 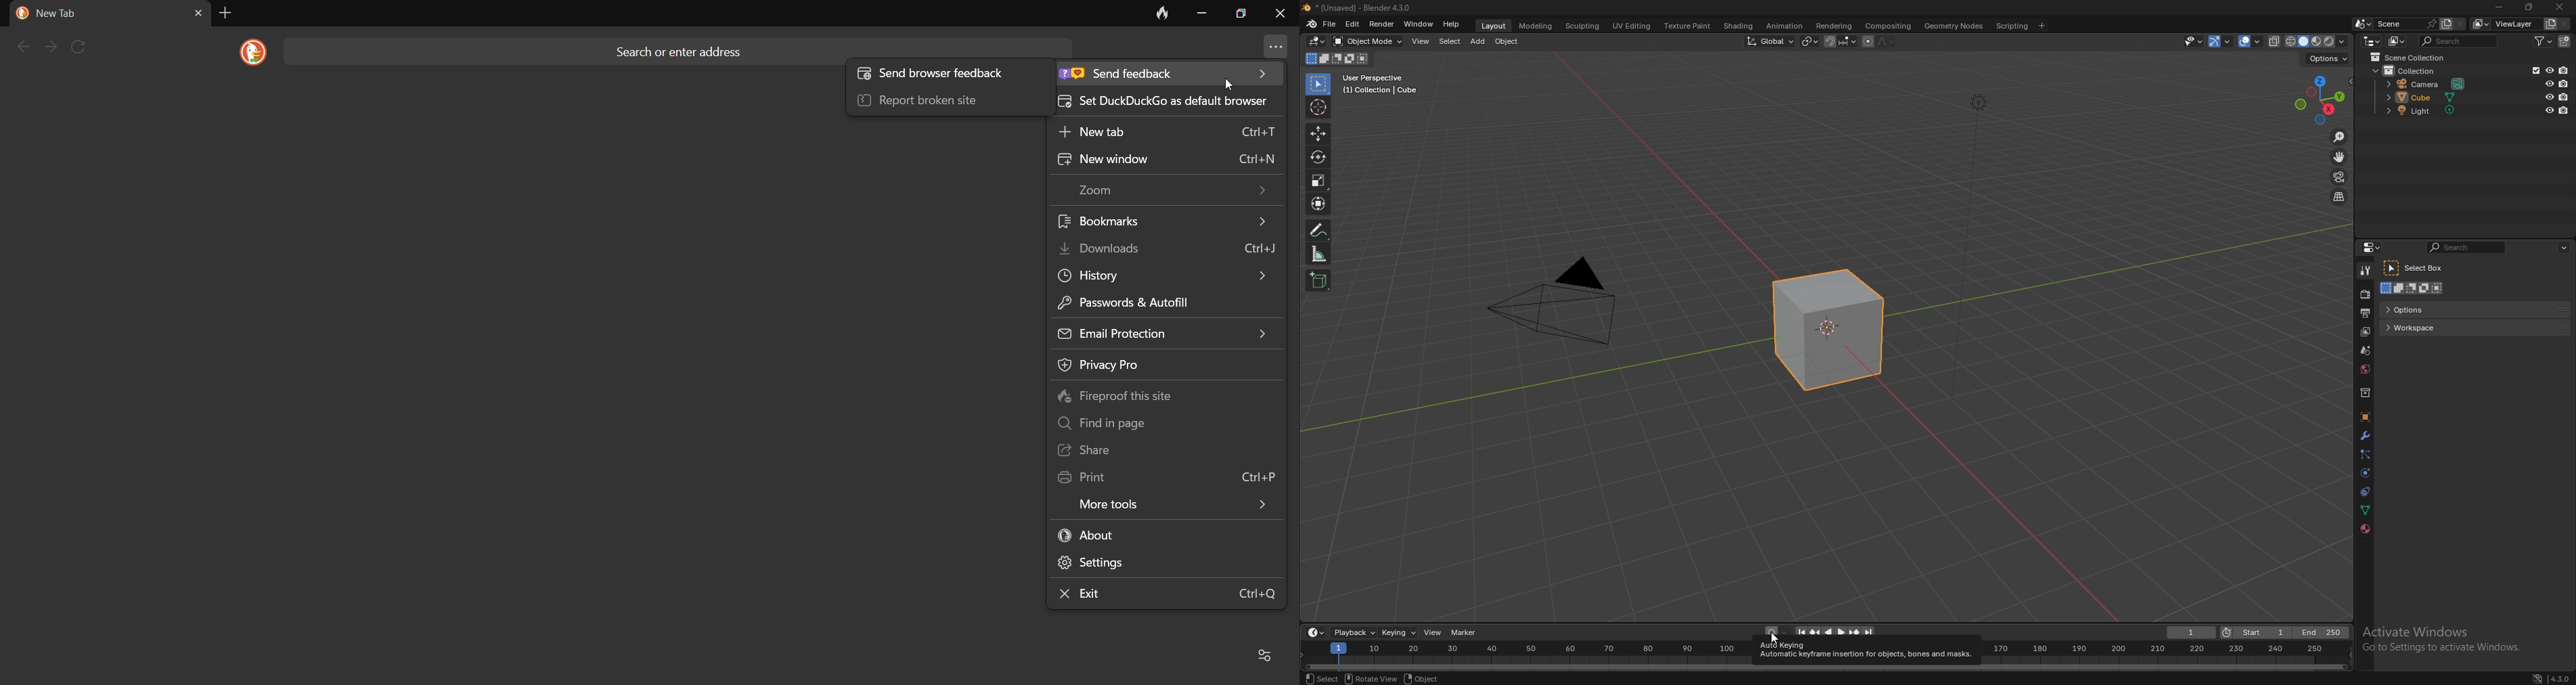 I want to click on measure, so click(x=1319, y=253).